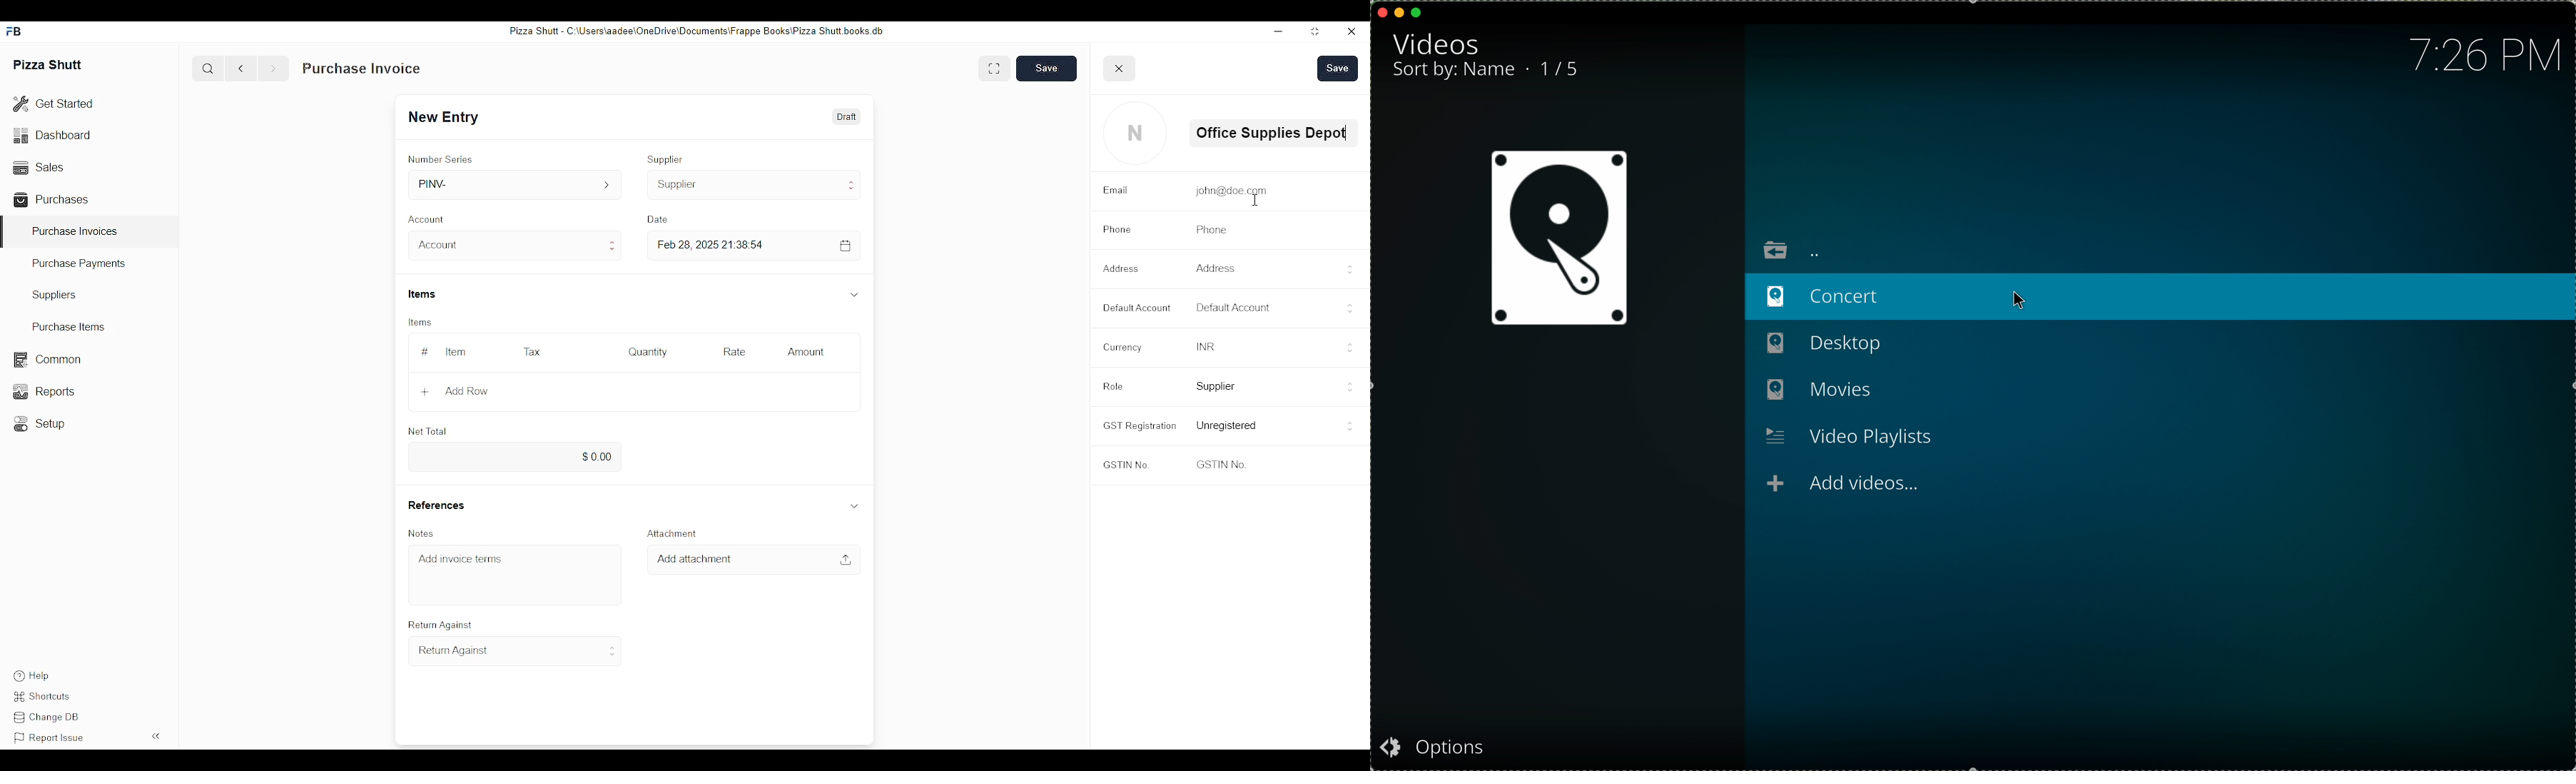  Describe the element at coordinates (1135, 133) in the screenshot. I see `Profile photo` at that location.